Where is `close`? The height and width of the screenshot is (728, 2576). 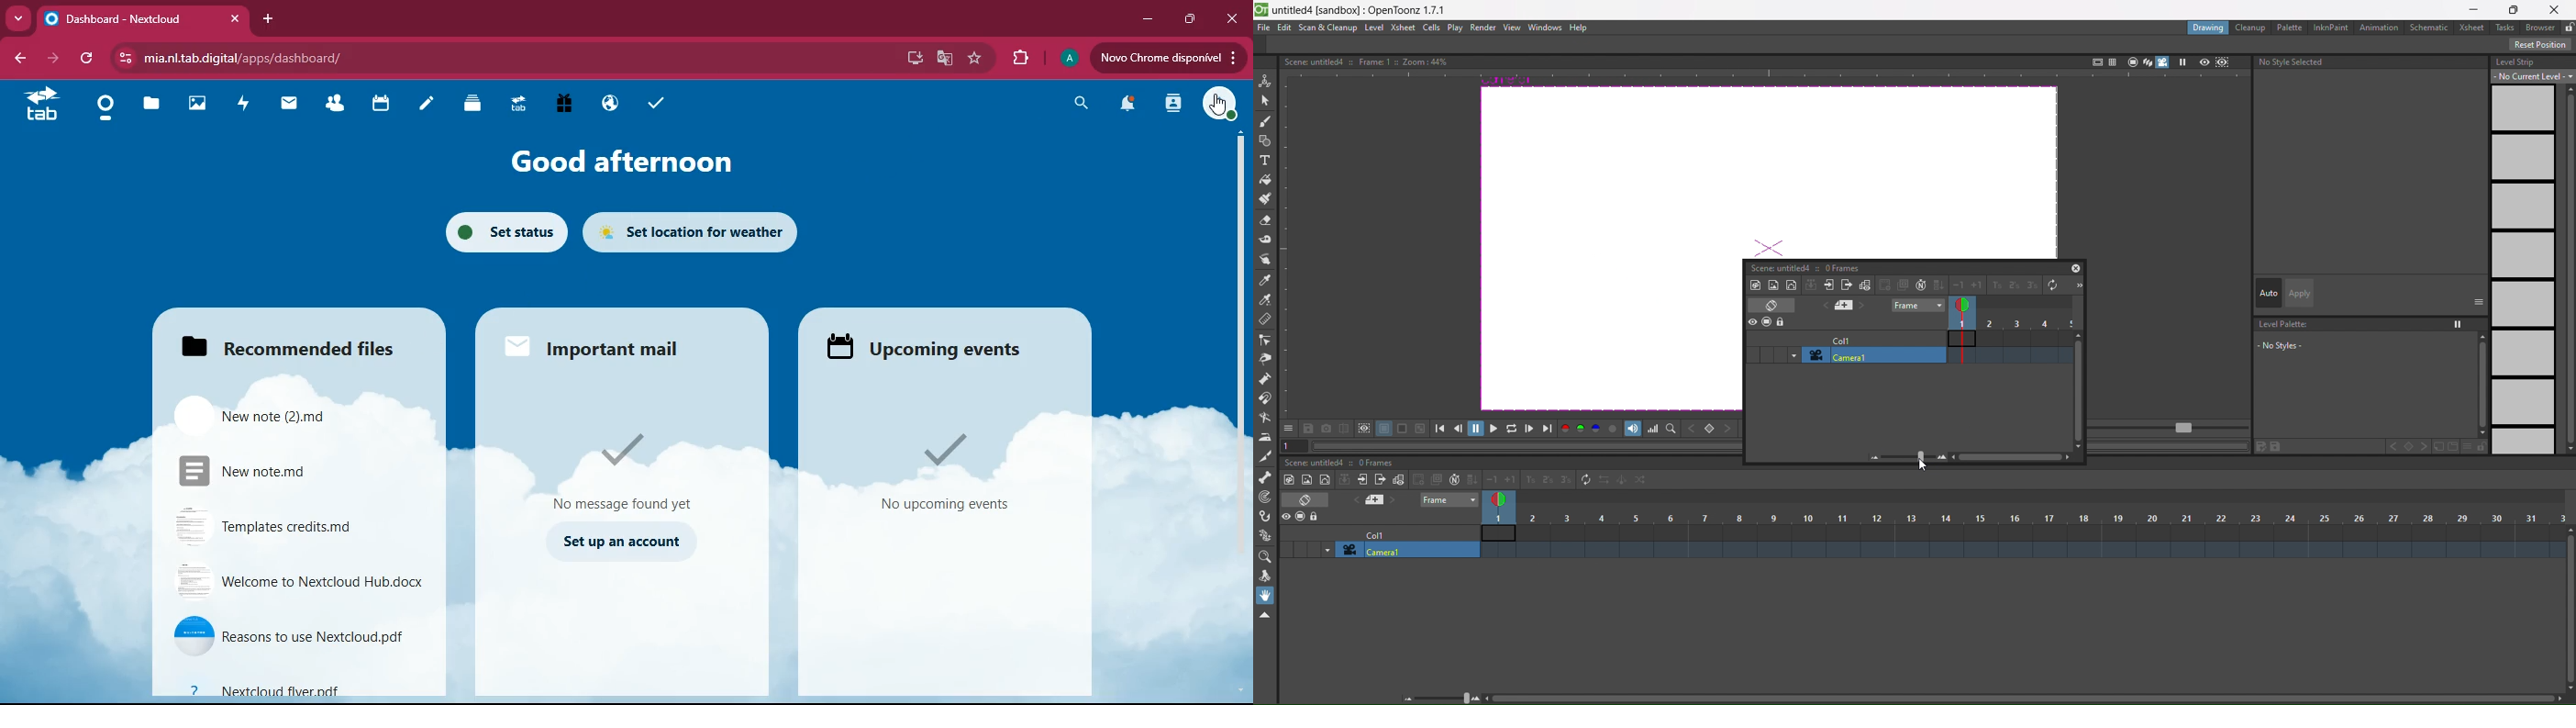 close is located at coordinates (2076, 268).